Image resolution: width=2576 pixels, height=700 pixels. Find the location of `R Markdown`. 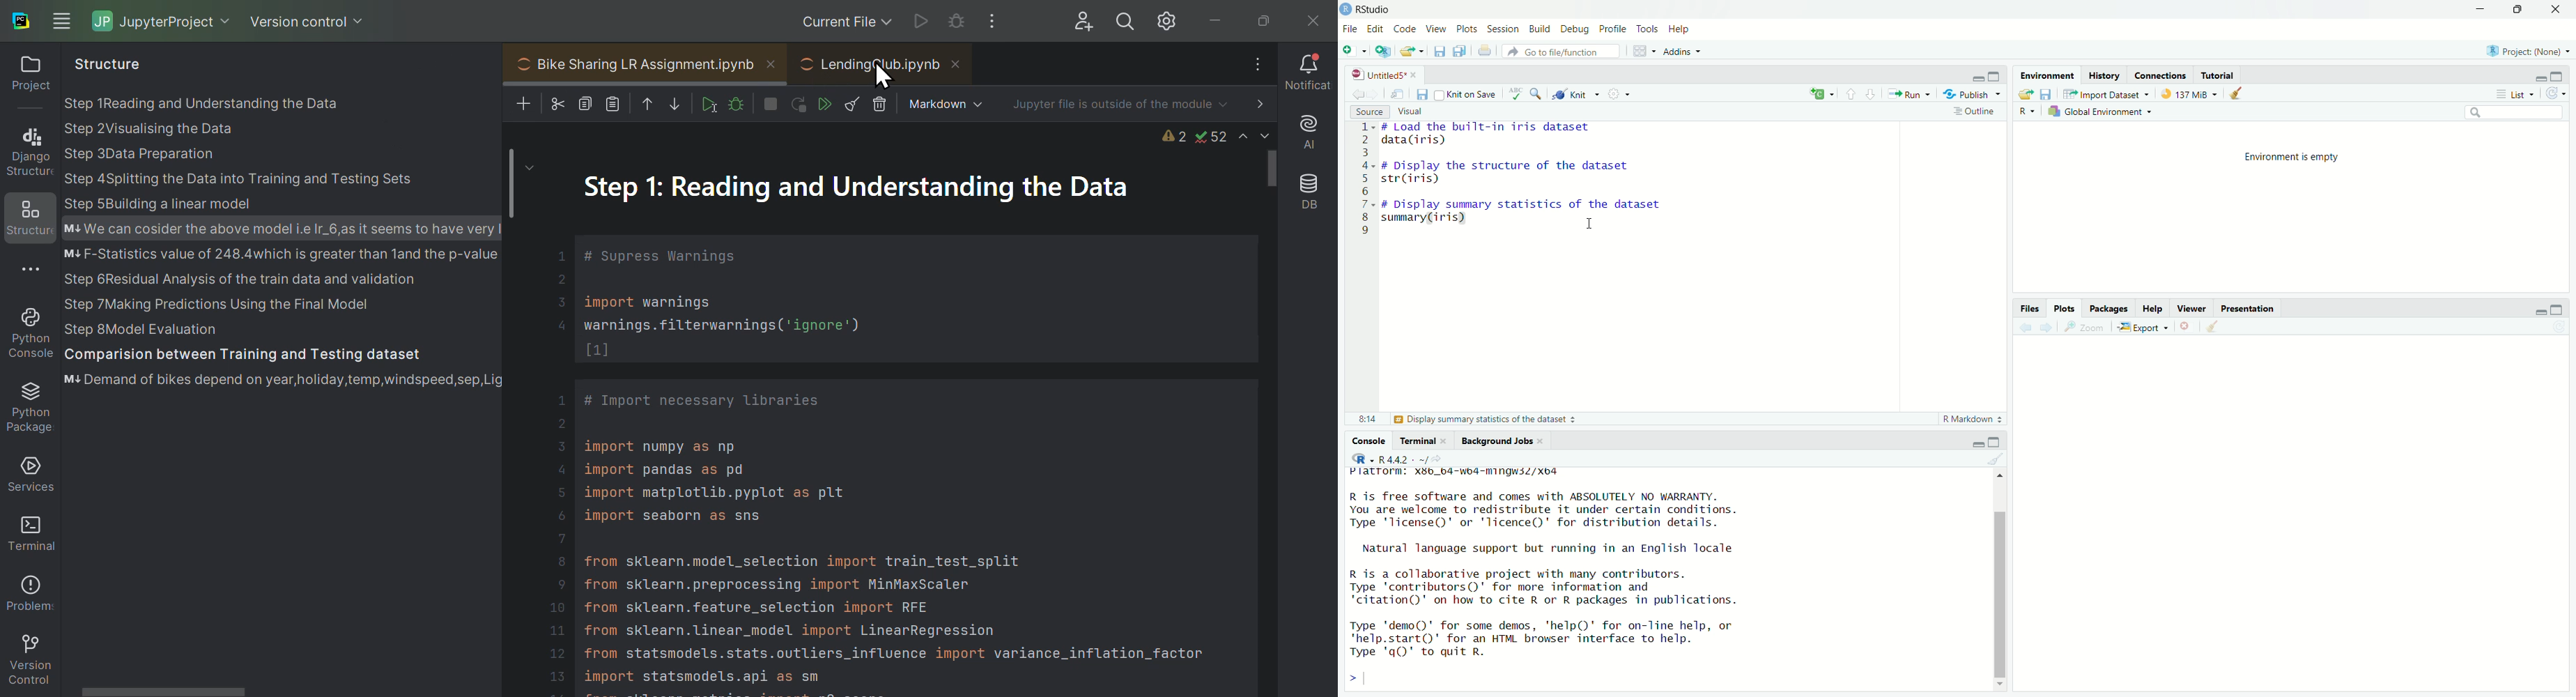

R Markdown is located at coordinates (1973, 418).